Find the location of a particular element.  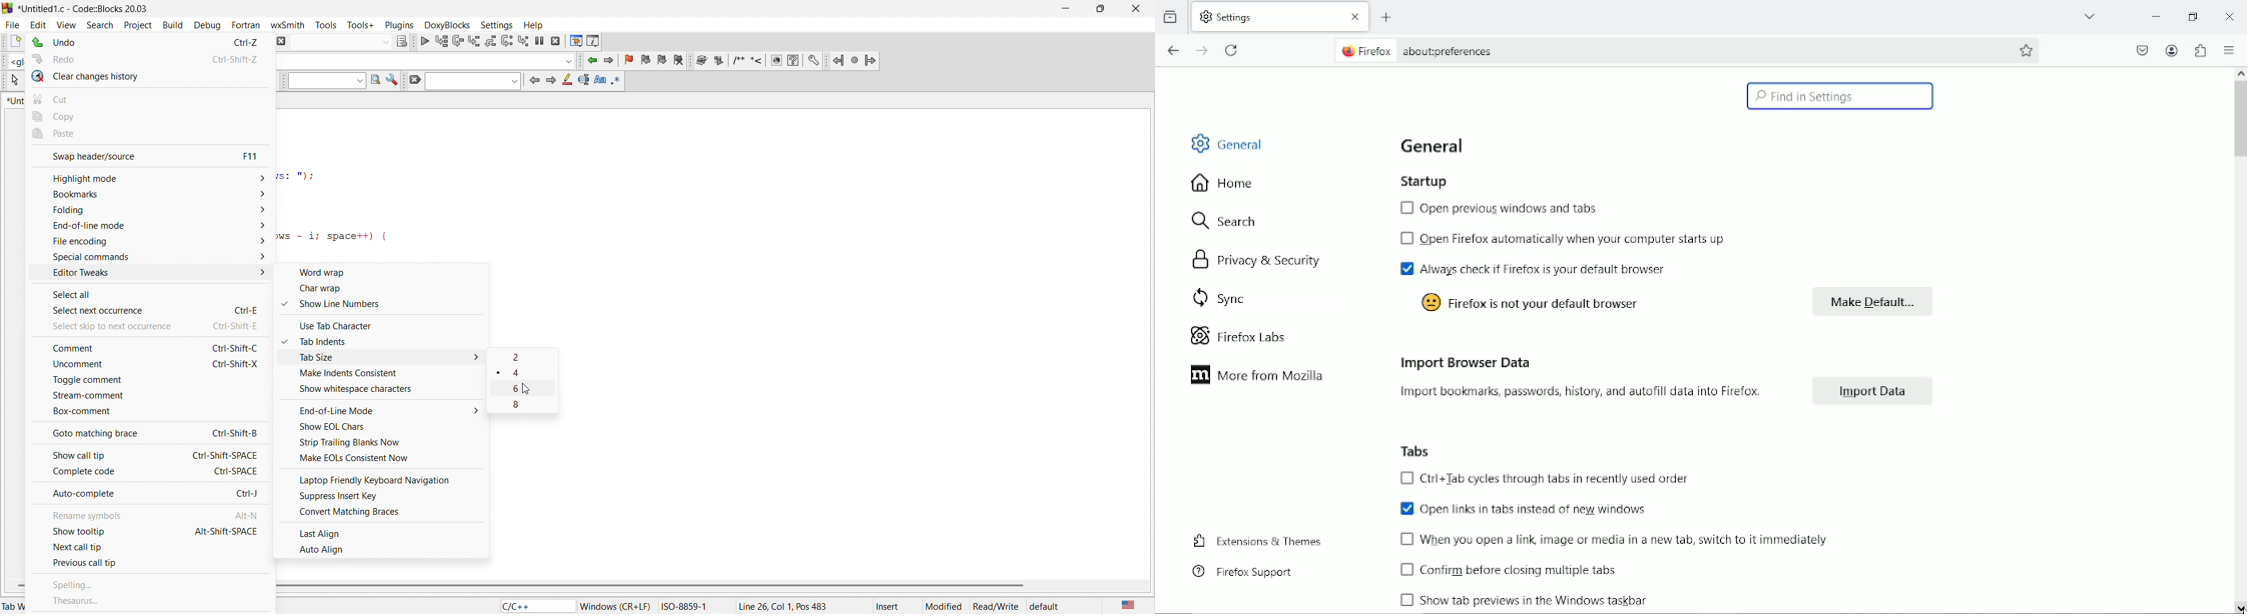

file encoding  is located at coordinates (147, 244).